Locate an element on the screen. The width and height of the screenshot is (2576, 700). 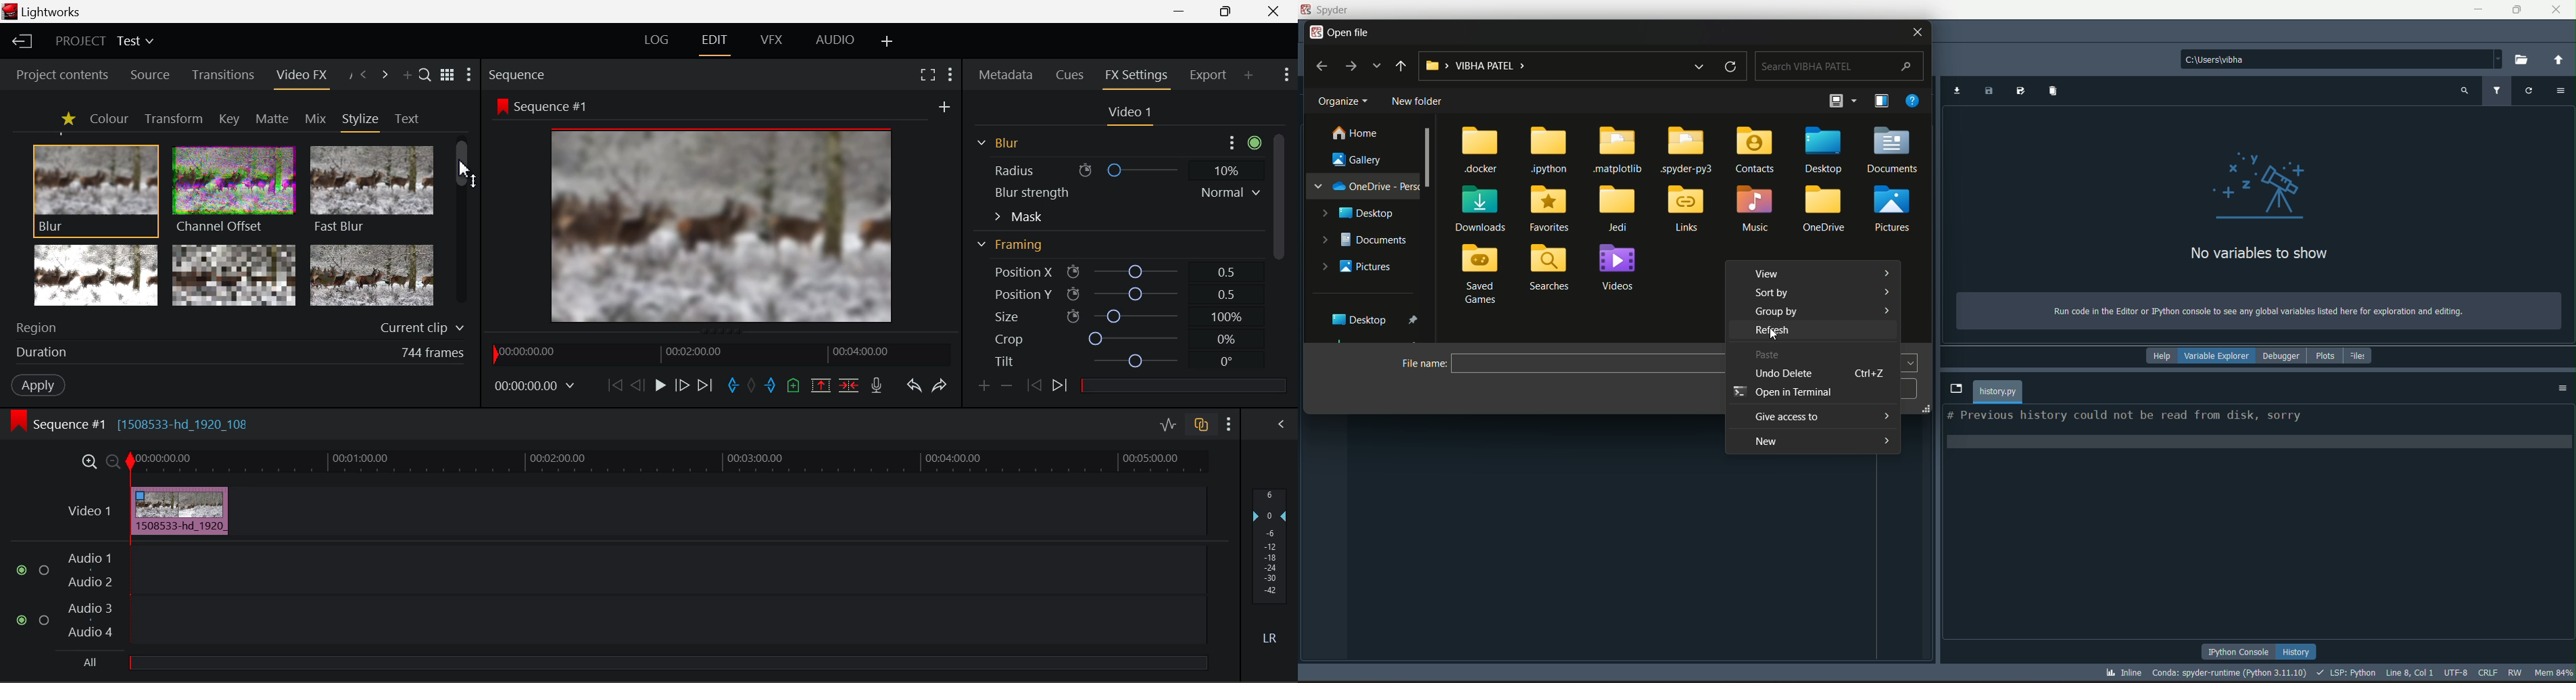
recent files is located at coordinates (1697, 66).